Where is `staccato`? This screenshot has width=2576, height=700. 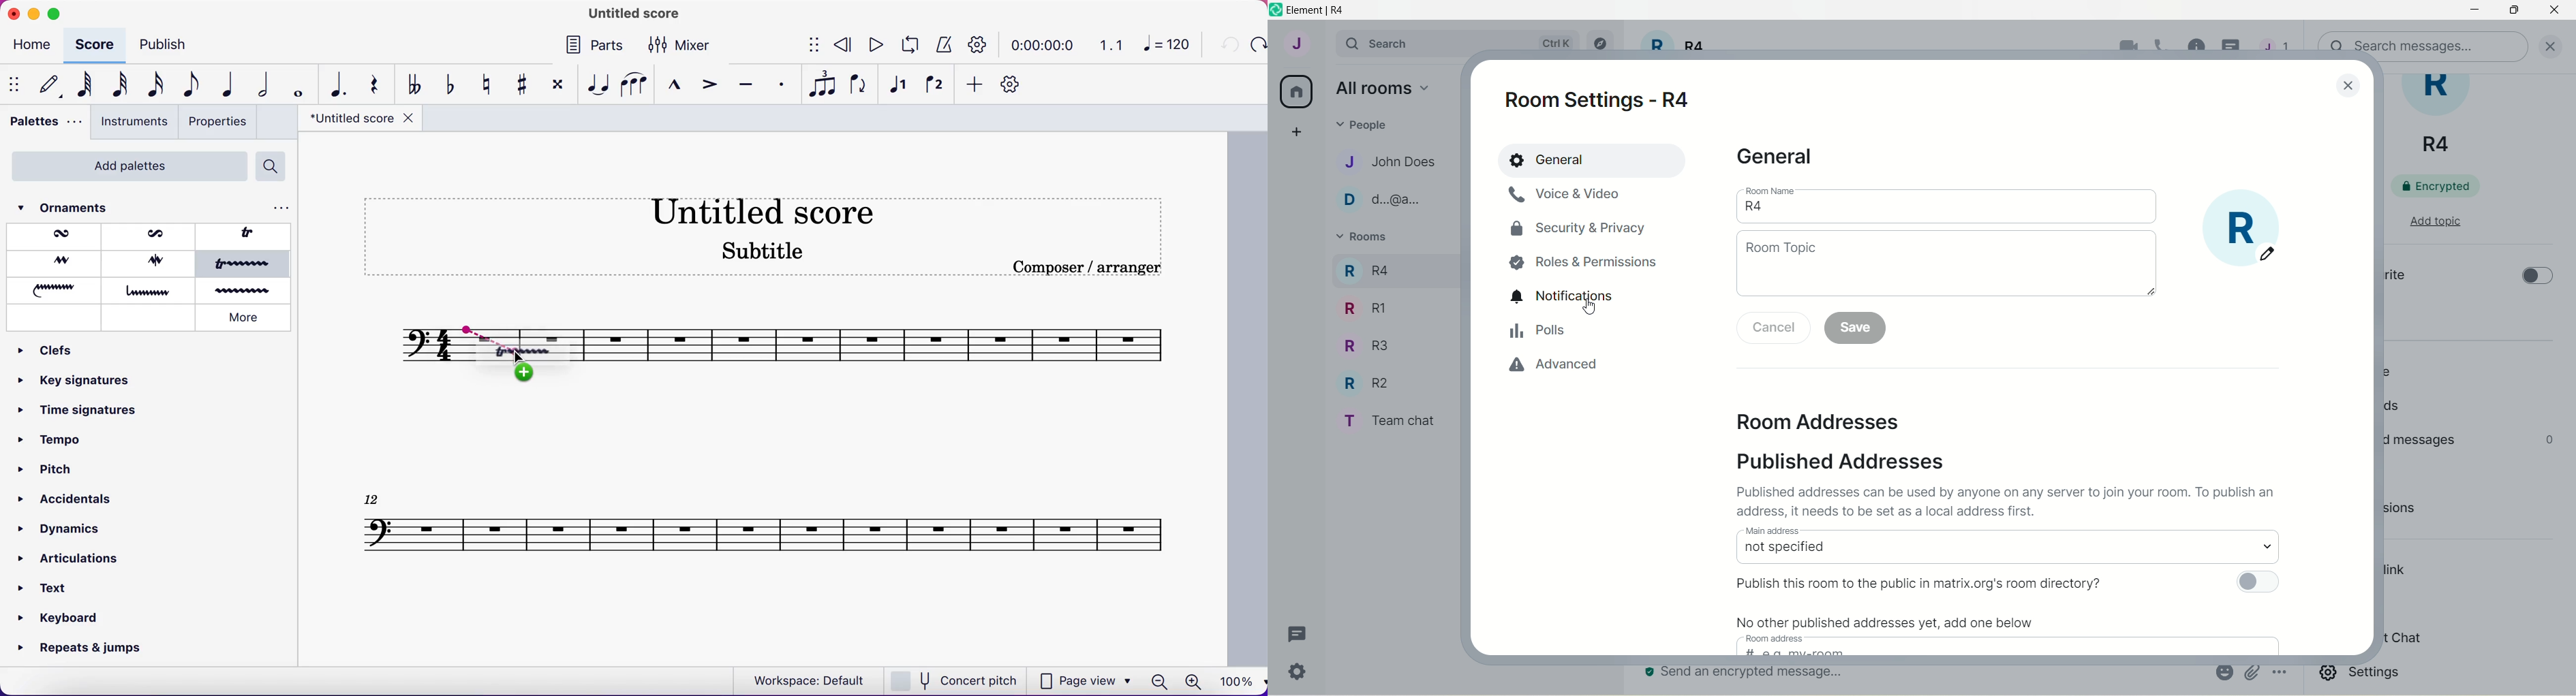 staccato is located at coordinates (779, 84).